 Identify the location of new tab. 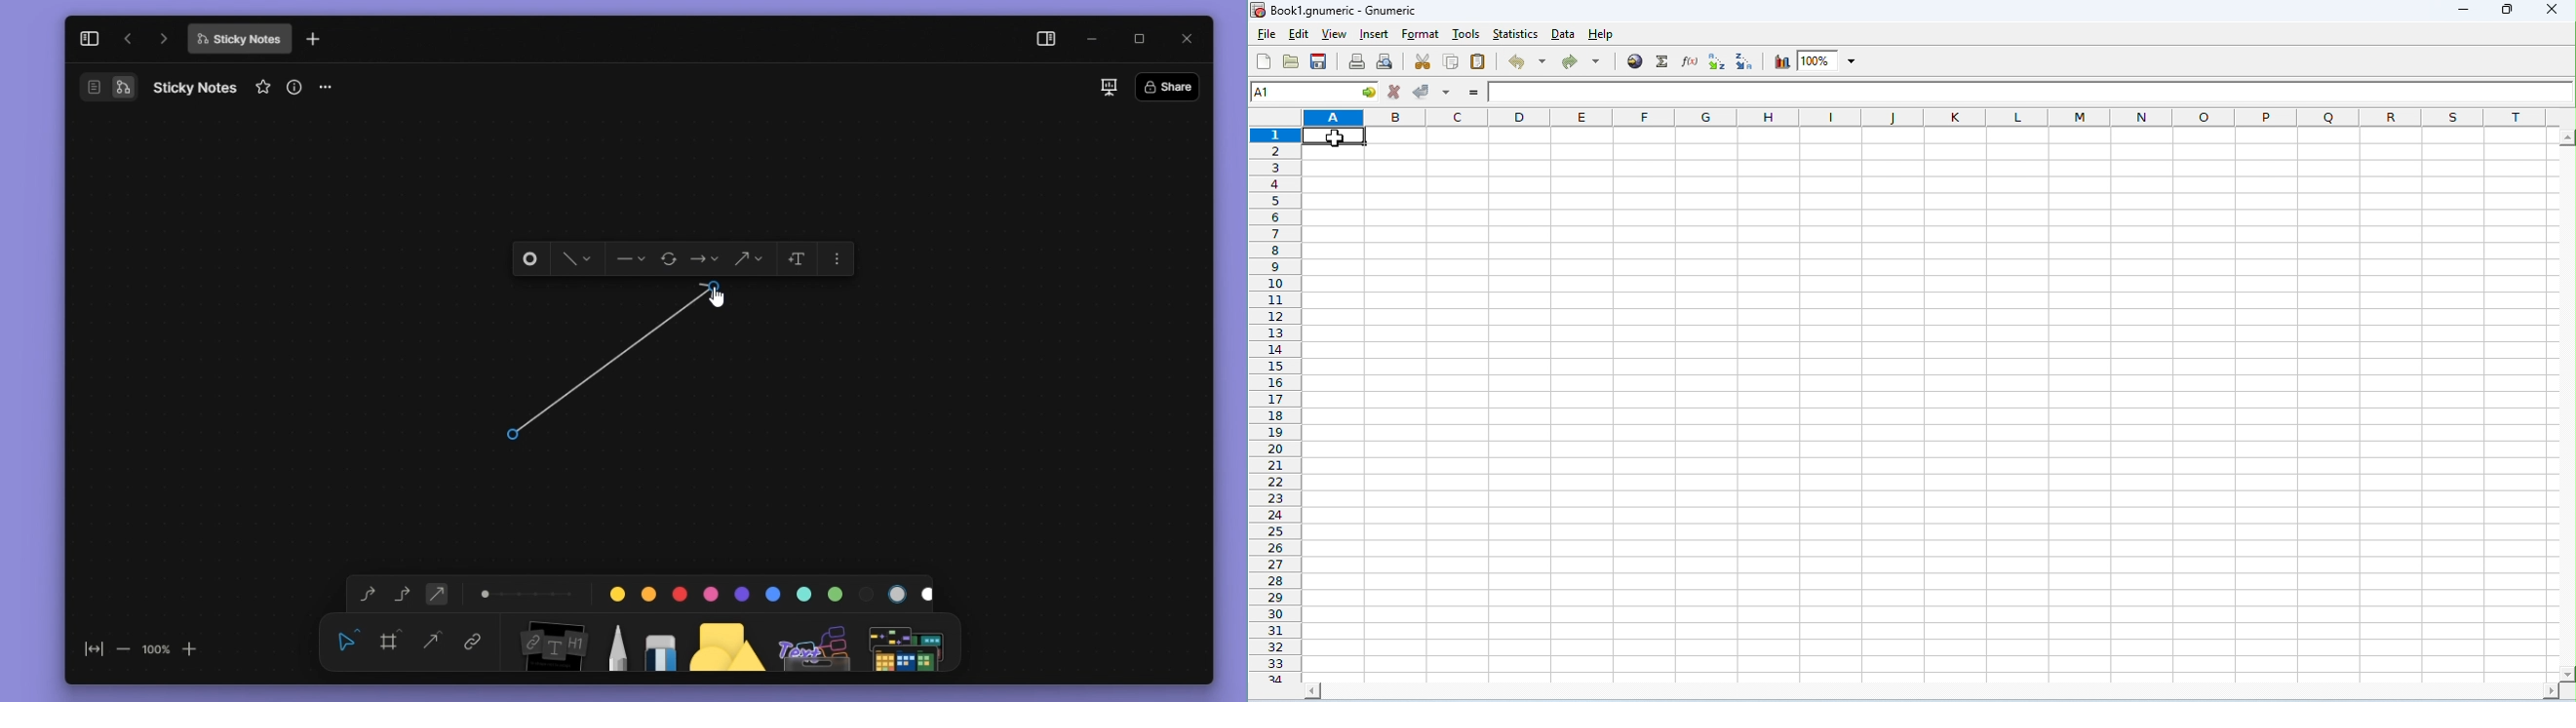
(313, 40).